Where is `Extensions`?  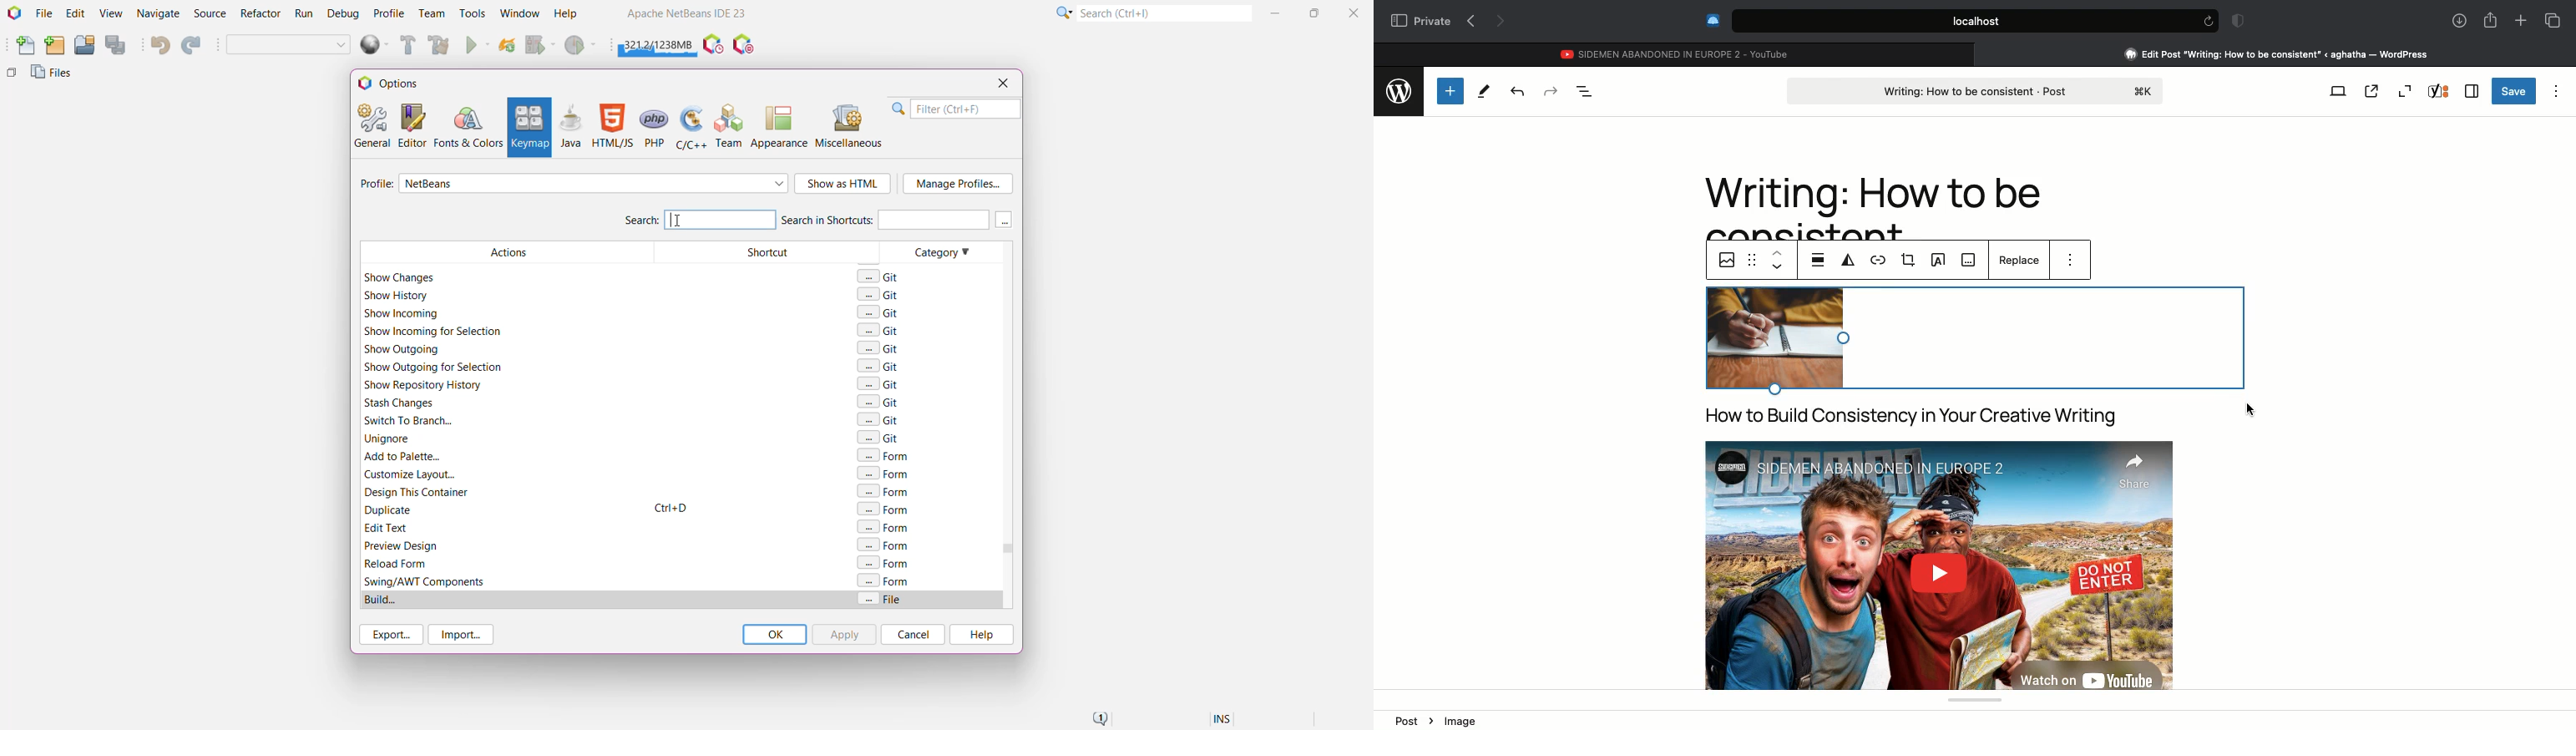
Extensions is located at coordinates (1711, 20).